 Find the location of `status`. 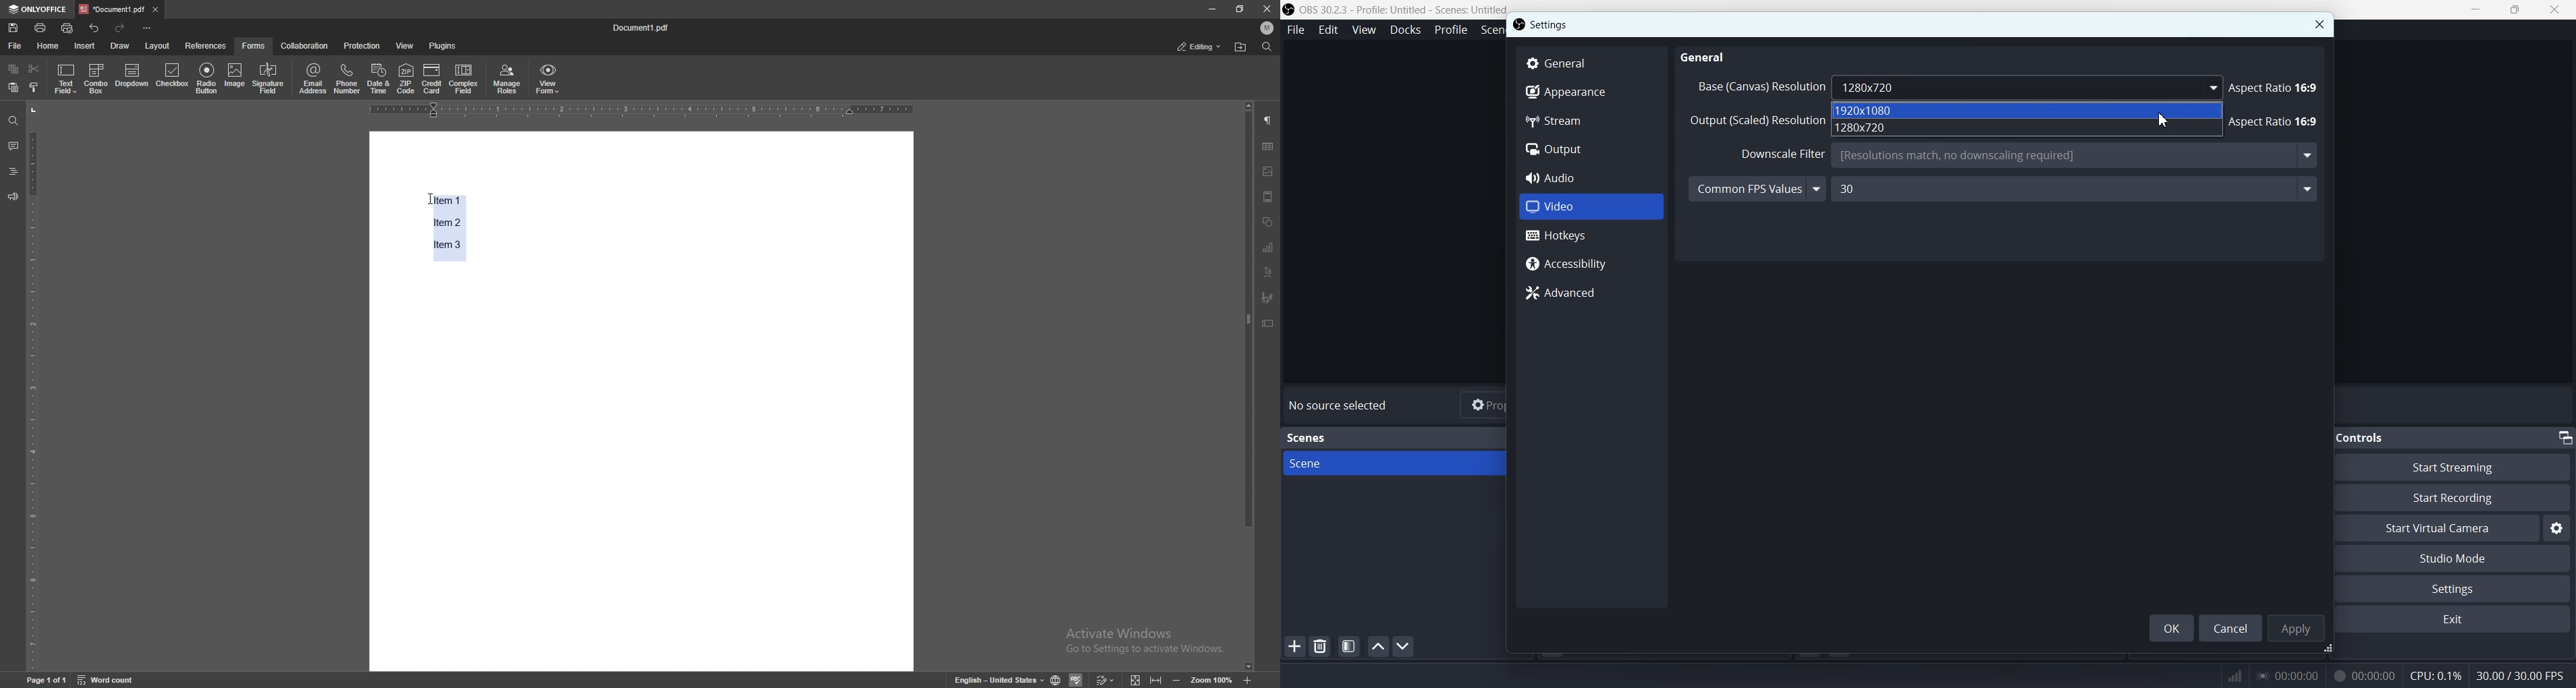

status is located at coordinates (1200, 46).